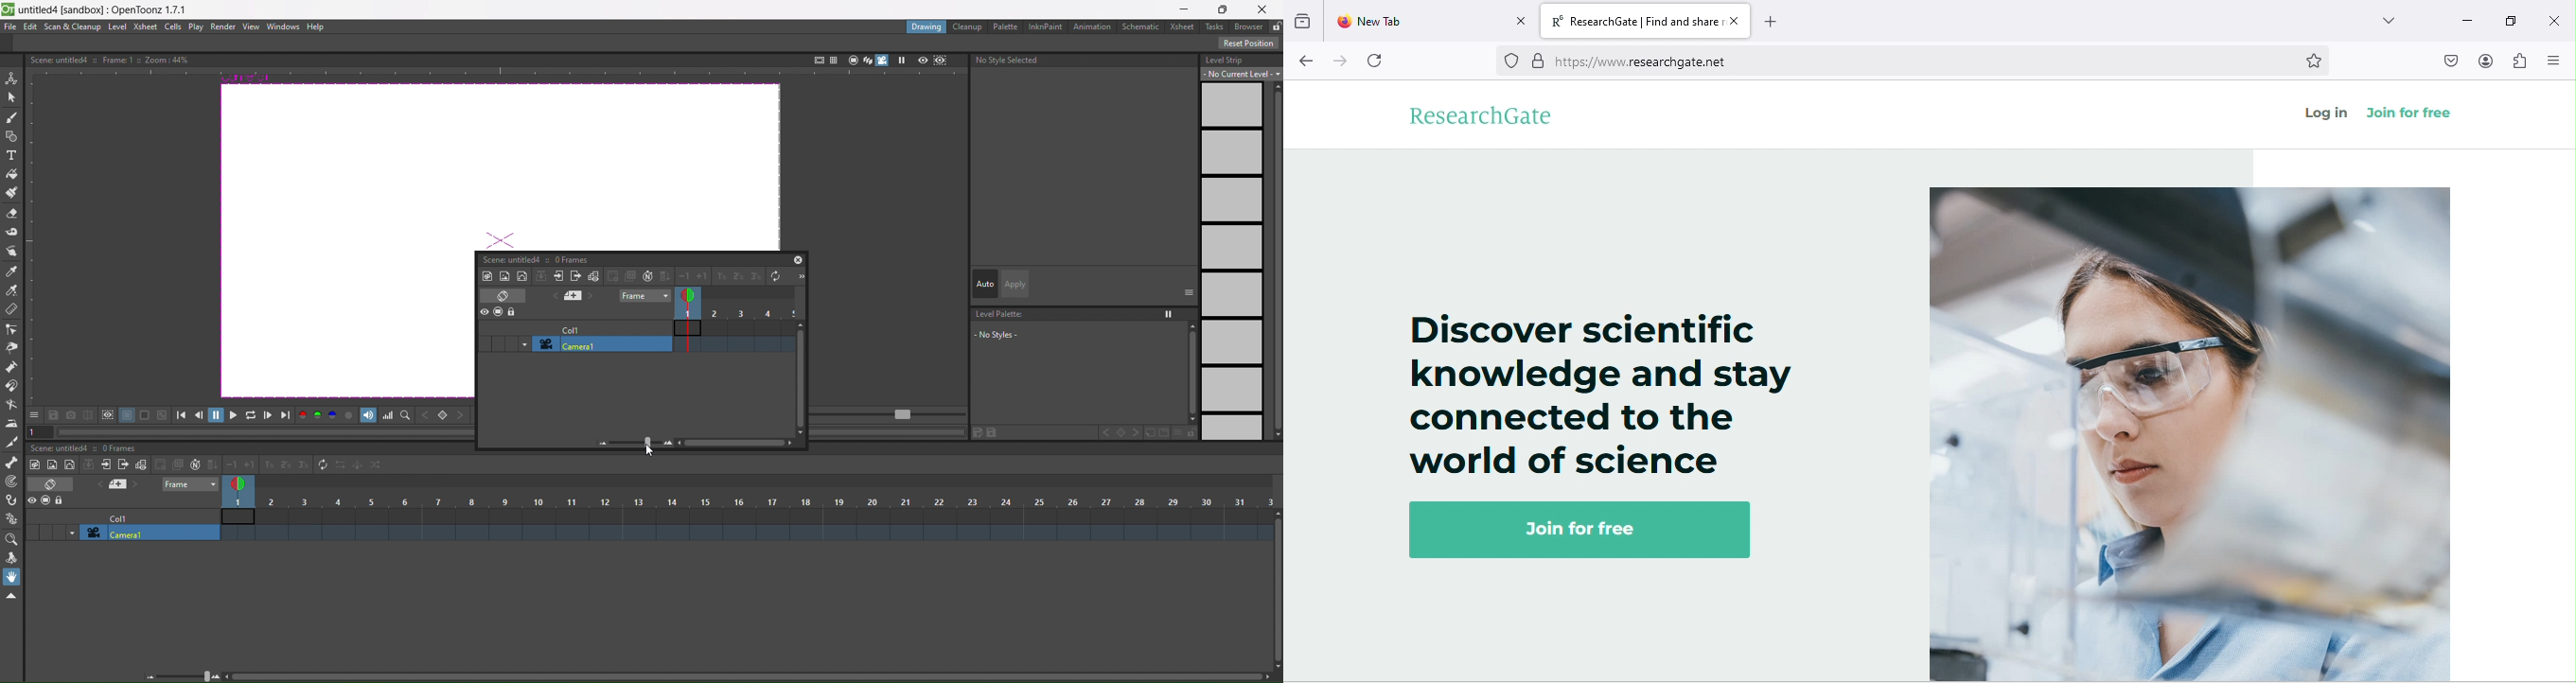 This screenshot has height=700, width=2576. What do you see at coordinates (1430, 23) in the screenshot?
I see `new tab` at bounding box center [1430, 23].